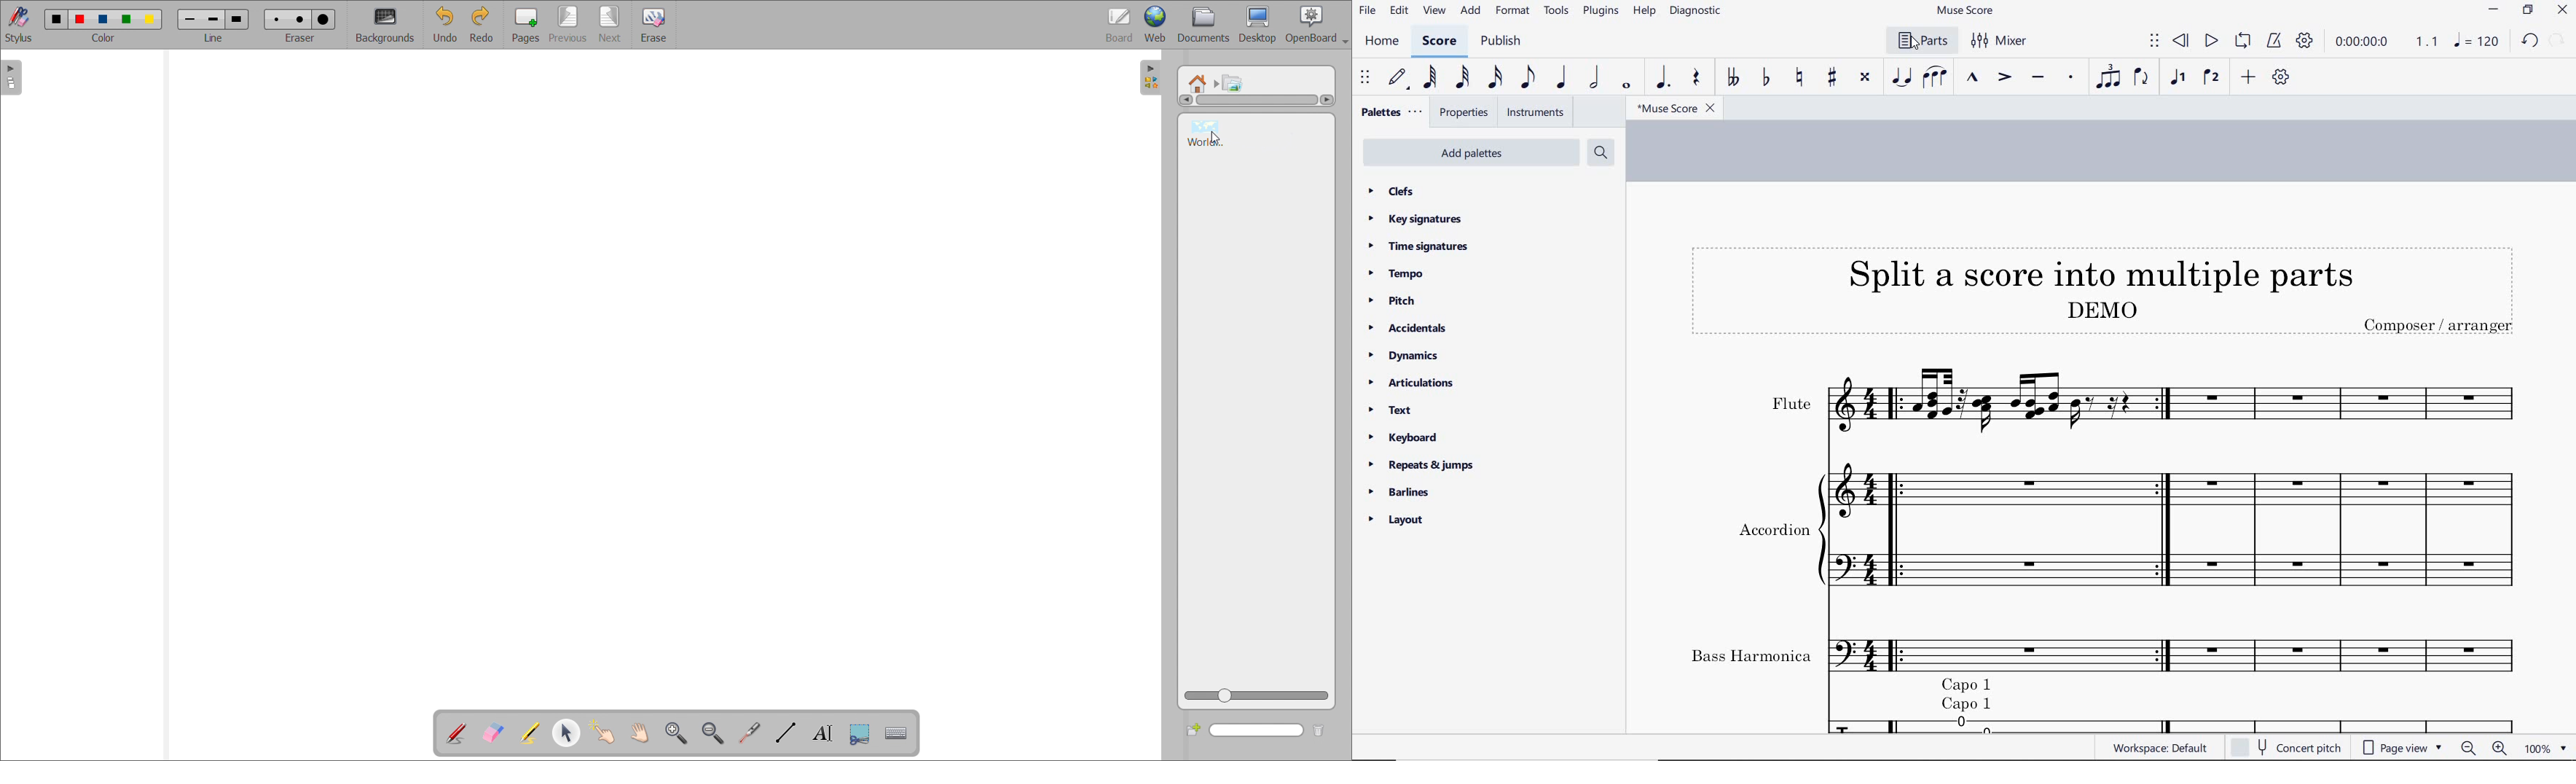 The height and width of the screenshot is (784, 2576). Describe the element at coordinates (2084, 654) in the screenshot. I see `Instrument: Bass Harmonica` at that location.